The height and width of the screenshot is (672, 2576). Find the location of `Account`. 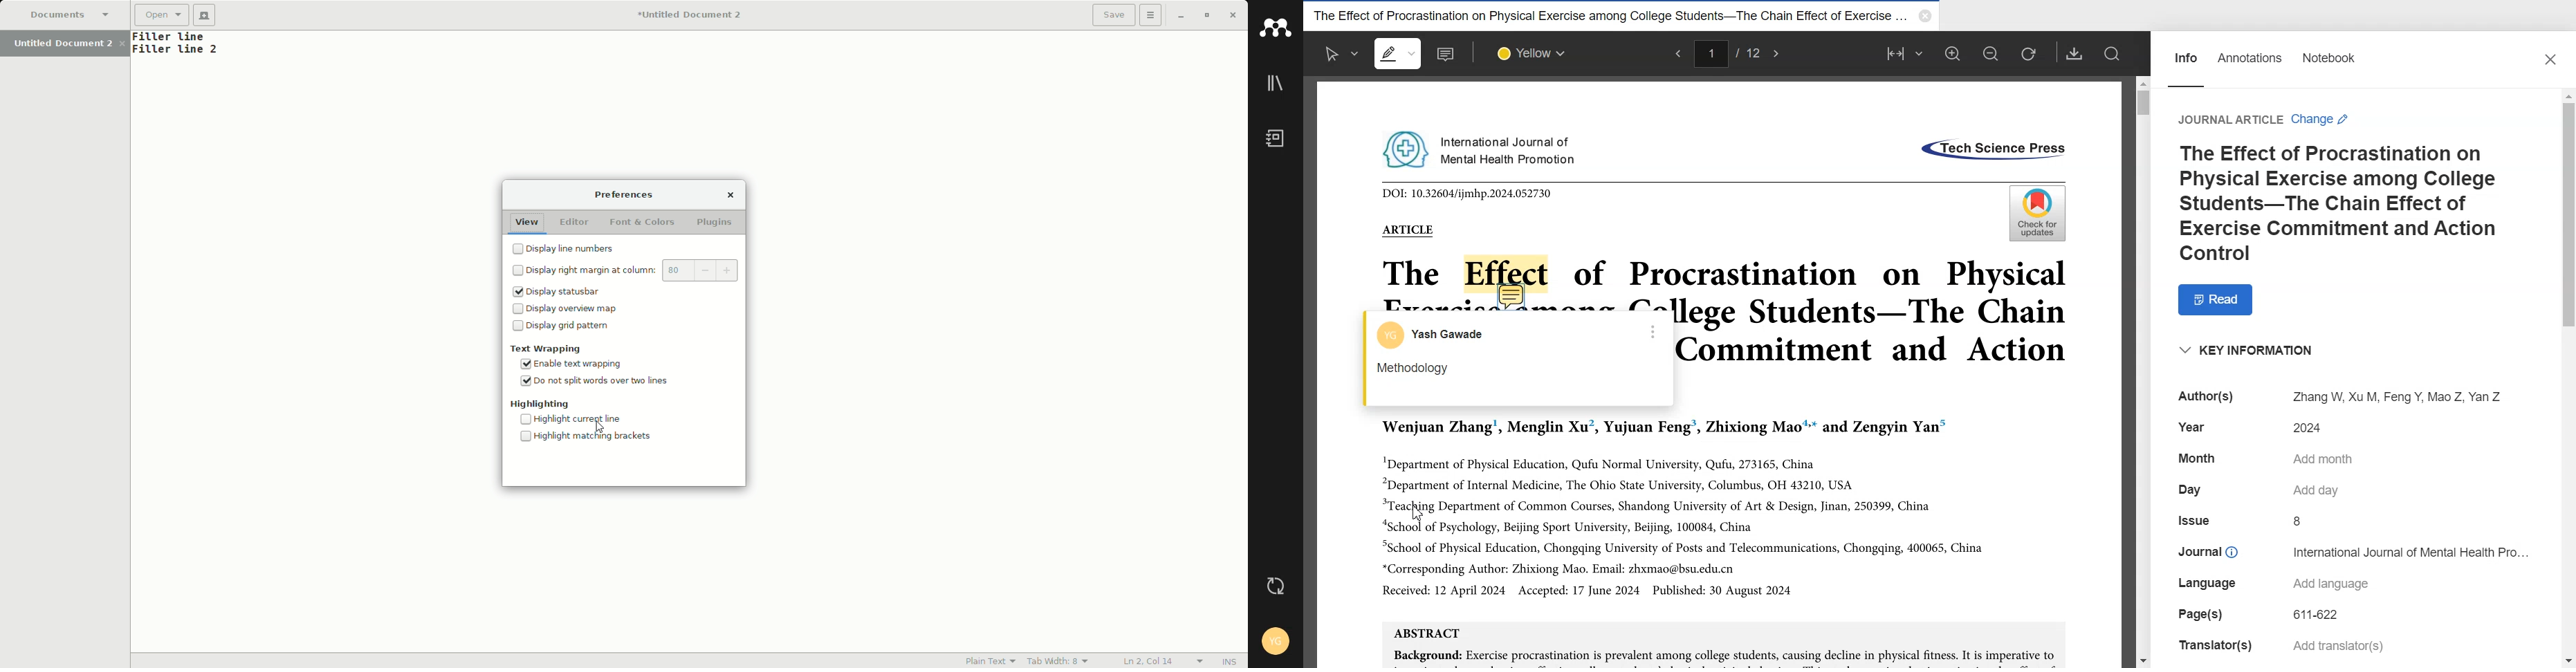

Account is located at coordinates (1273, 638).